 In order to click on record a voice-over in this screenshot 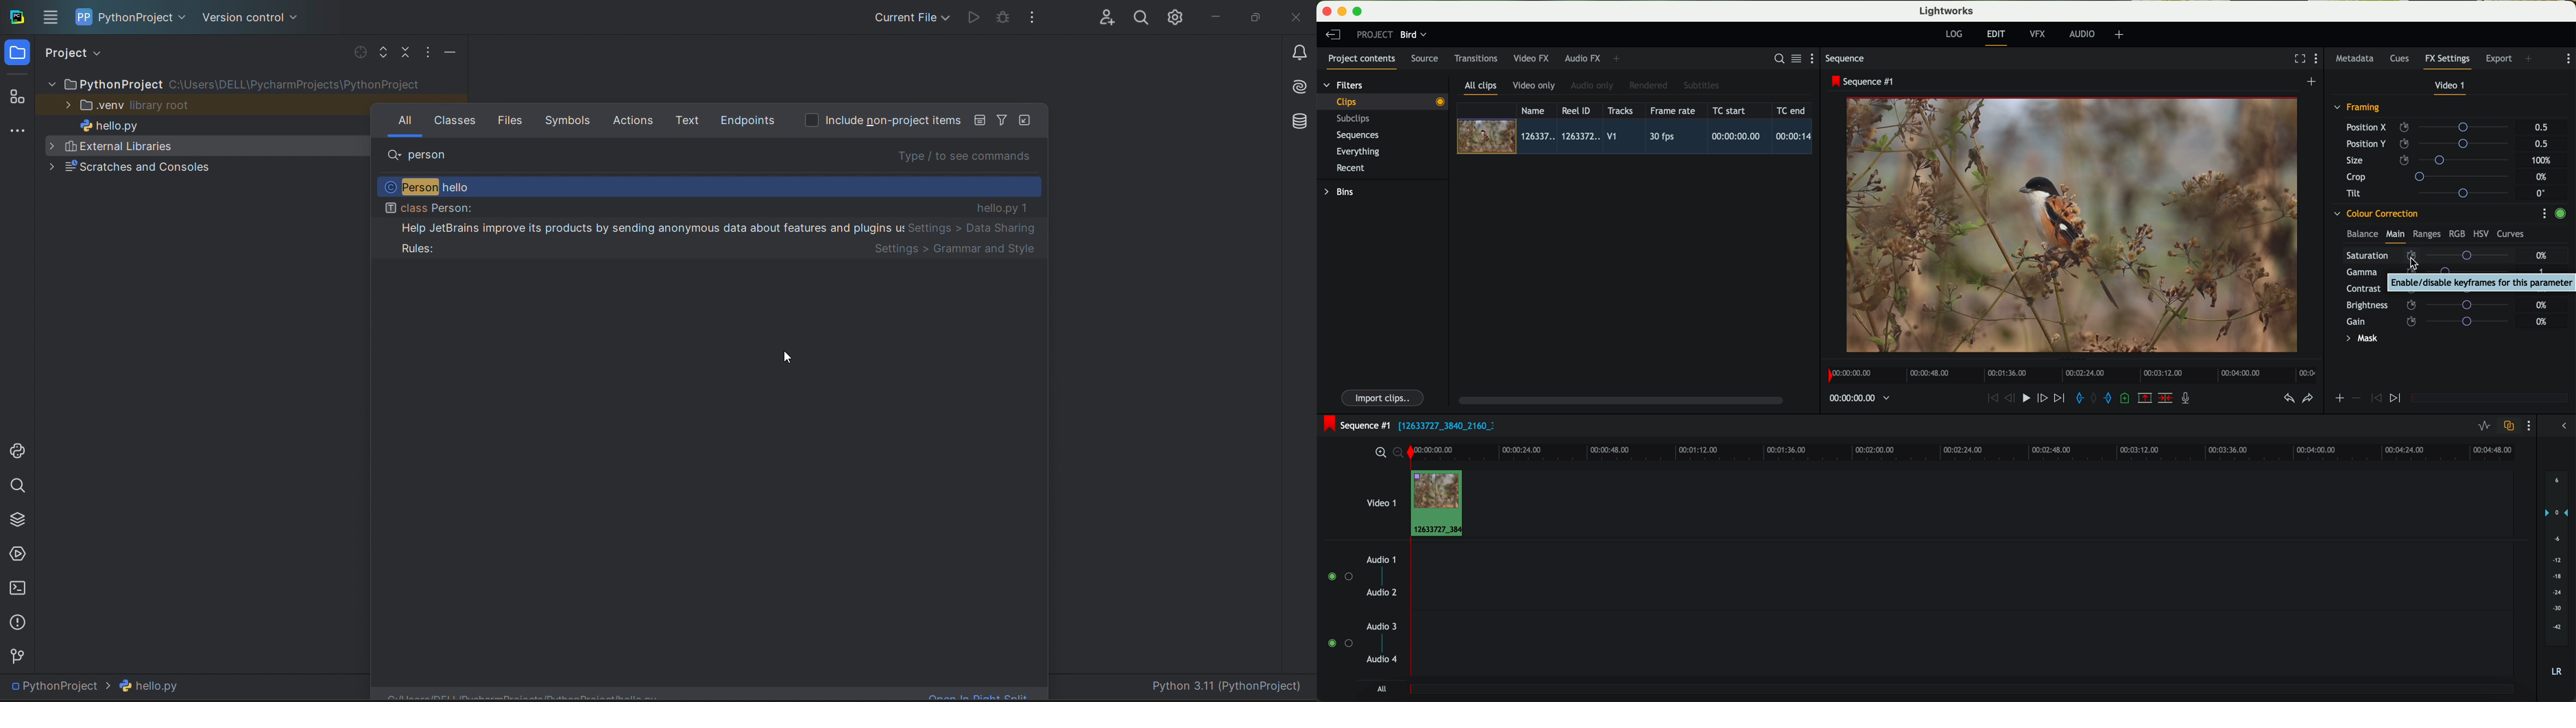, I will do `click(2190, 399)`.